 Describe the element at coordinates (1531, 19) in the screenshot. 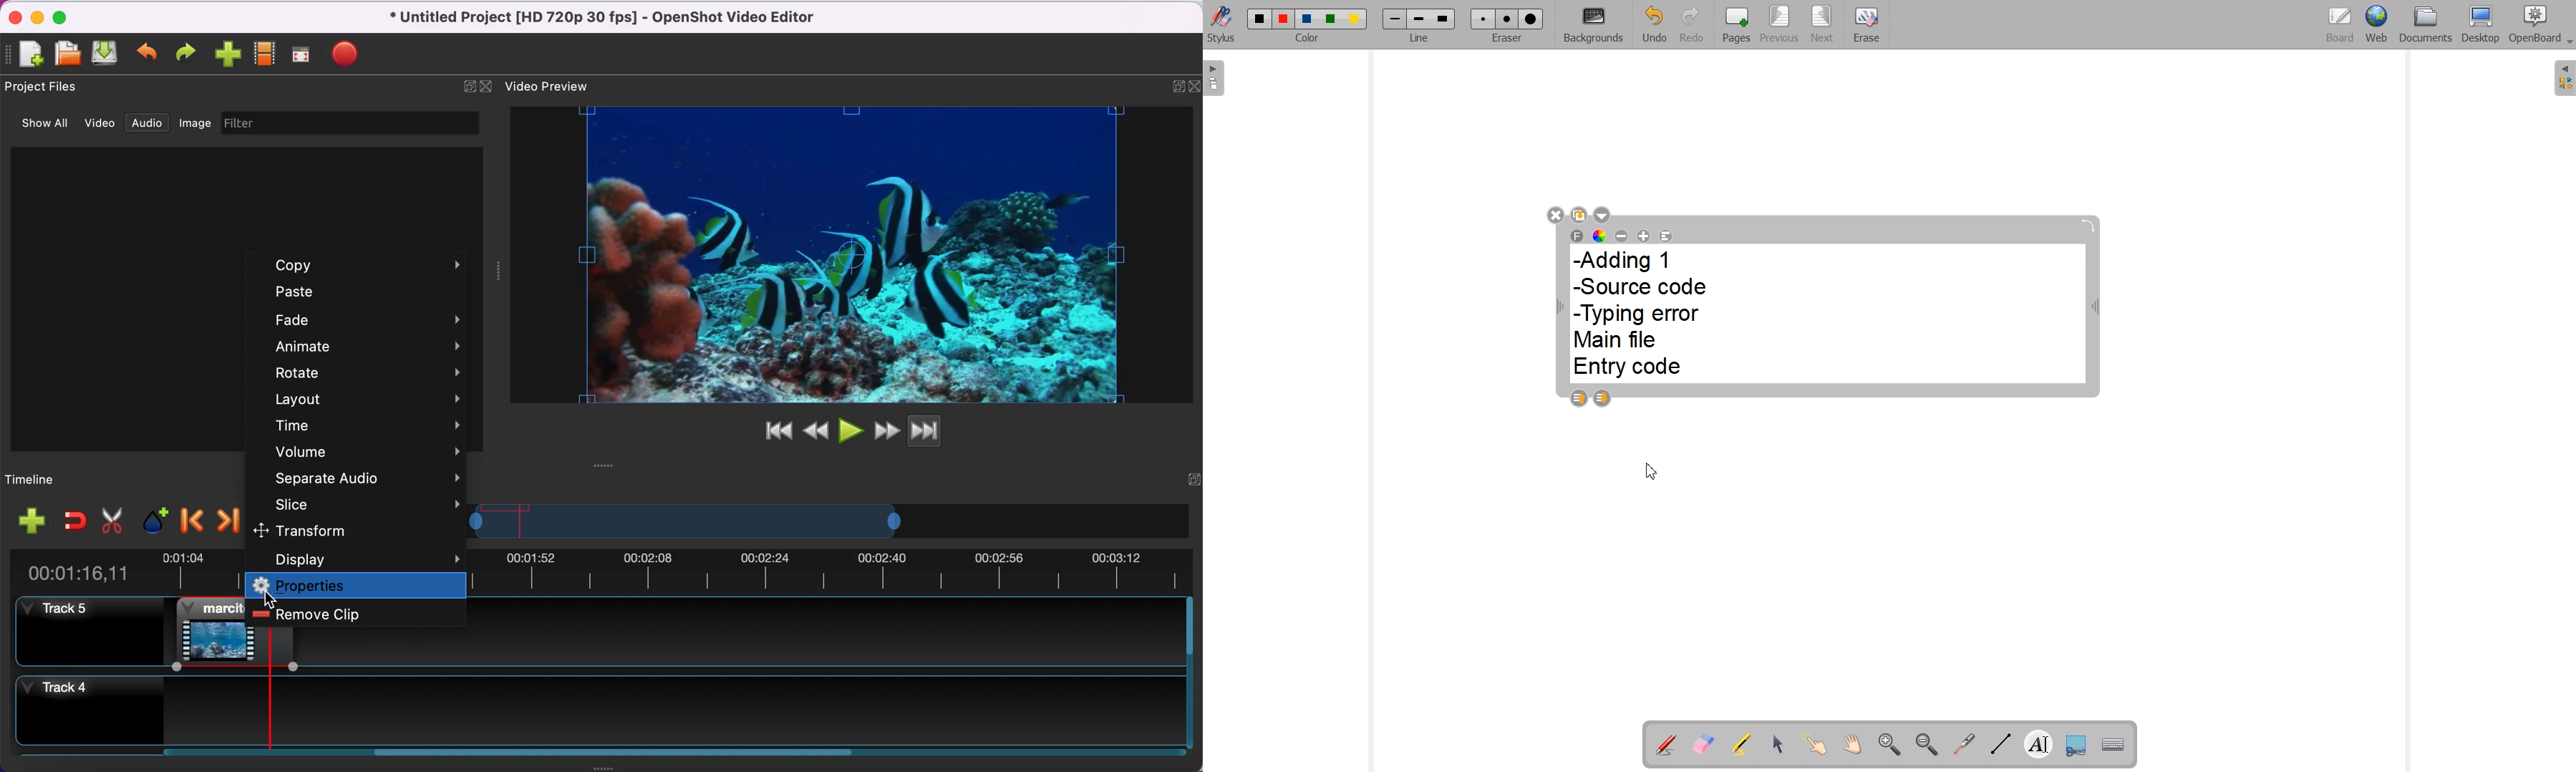

I see `Large eraser` at that location.